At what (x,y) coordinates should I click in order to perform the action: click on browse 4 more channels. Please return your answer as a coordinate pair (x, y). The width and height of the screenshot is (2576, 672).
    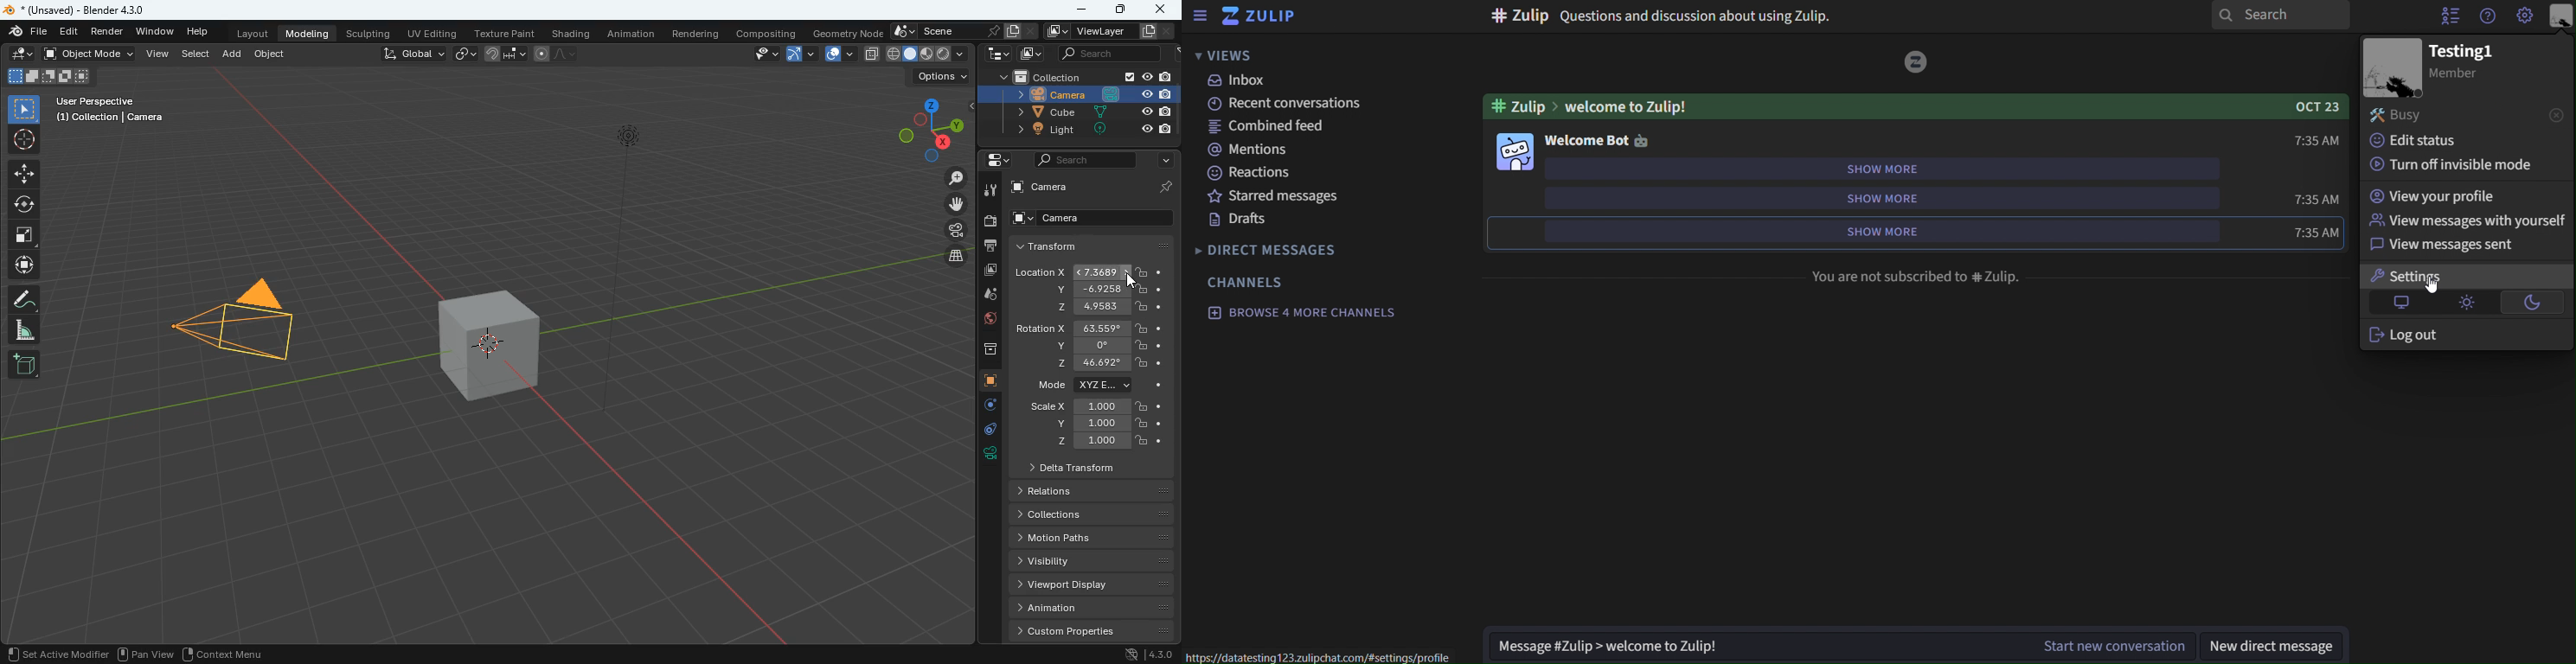
    Looking at the image, I should click on (1302, 311).